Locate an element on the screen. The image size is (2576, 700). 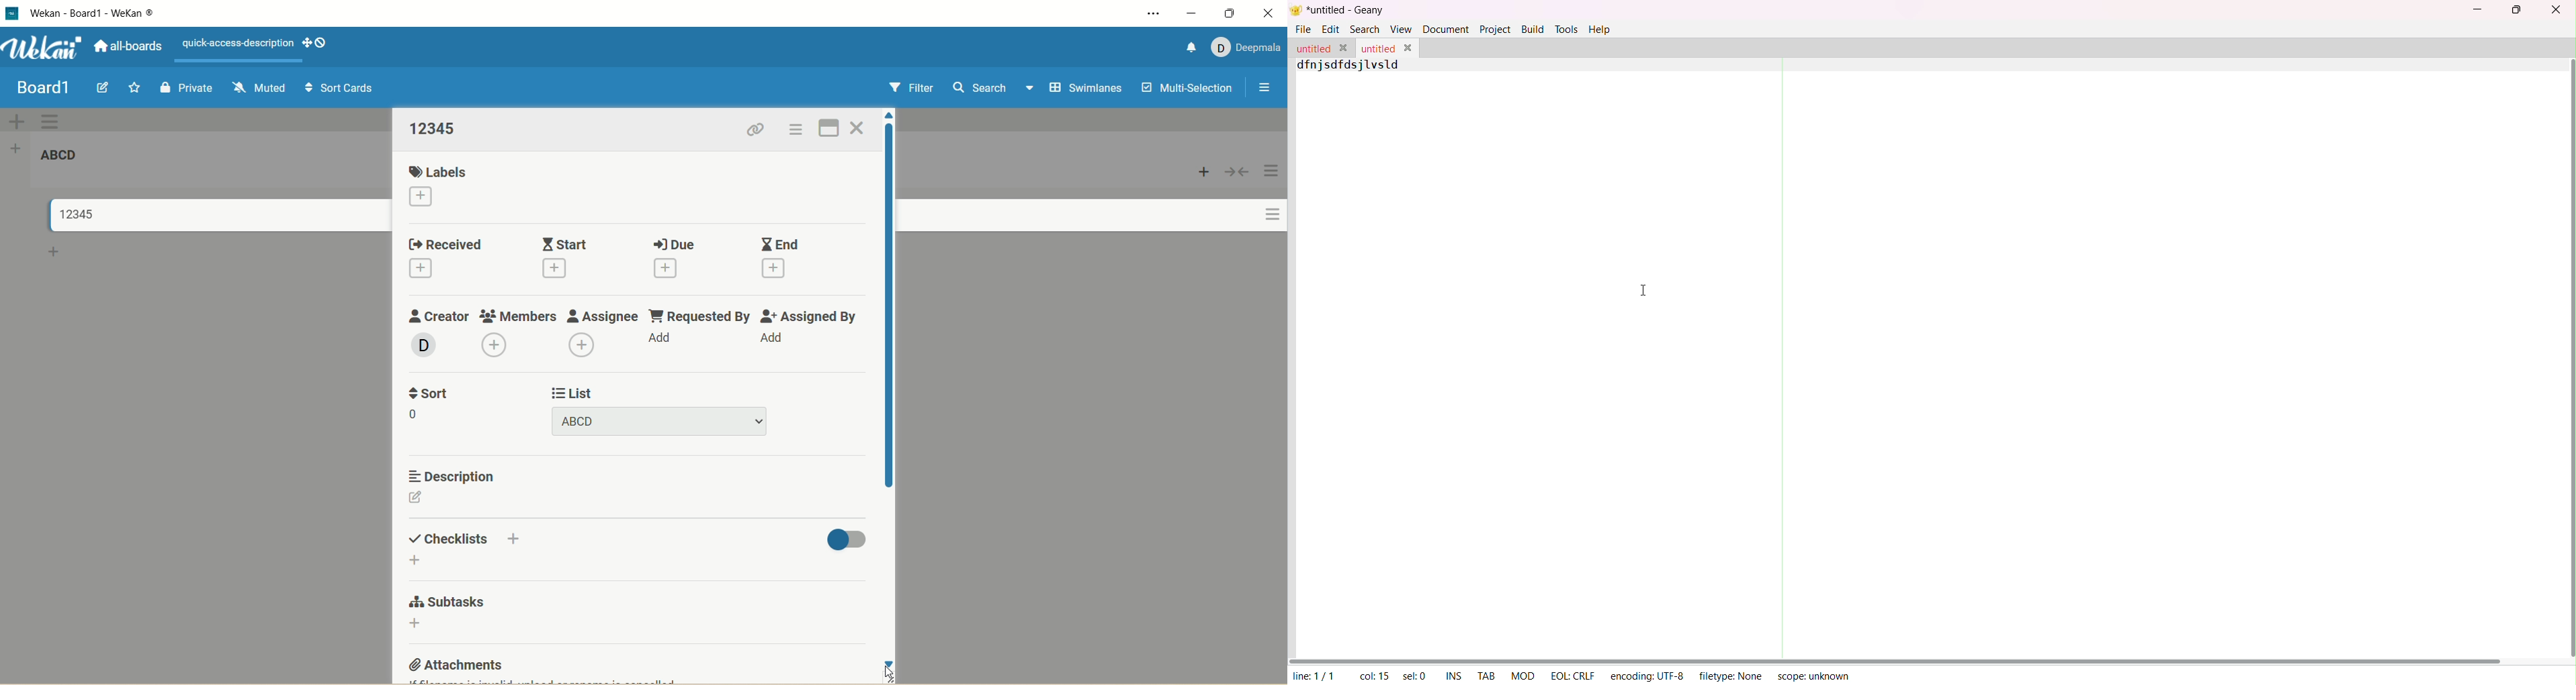
sort cards is located at coordinates (340, 90).